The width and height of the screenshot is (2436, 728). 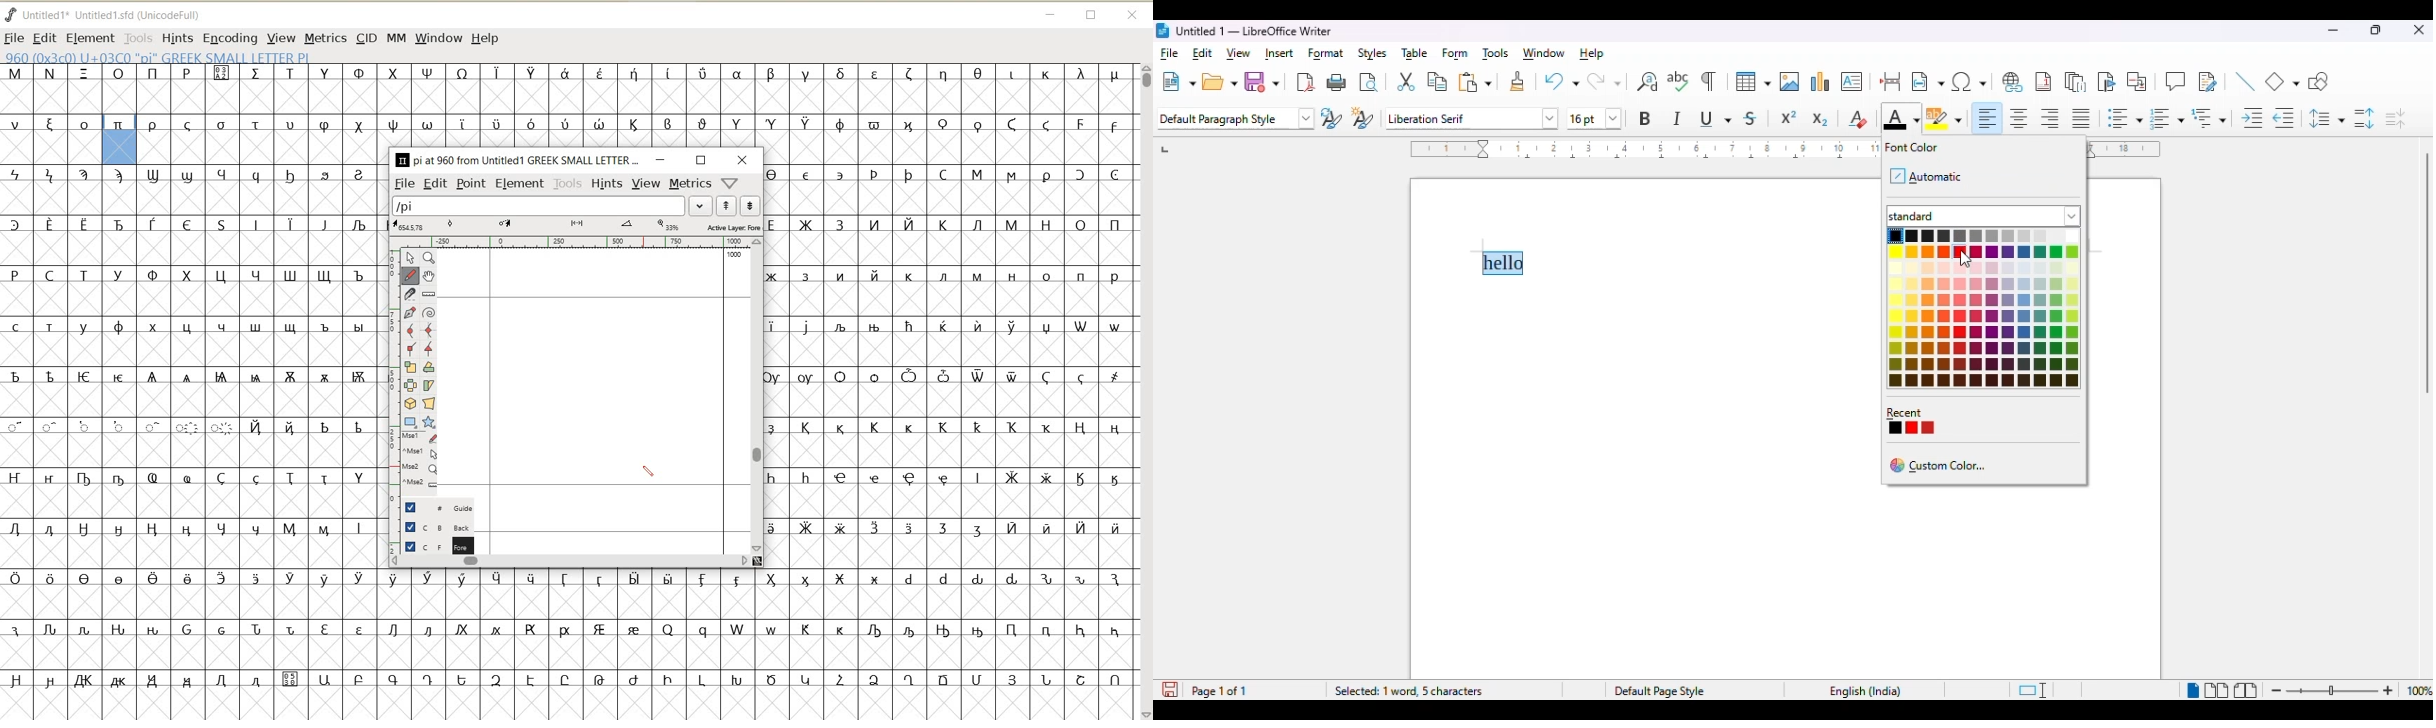 I want to click on WINDOW, so click(x=439, y=37).